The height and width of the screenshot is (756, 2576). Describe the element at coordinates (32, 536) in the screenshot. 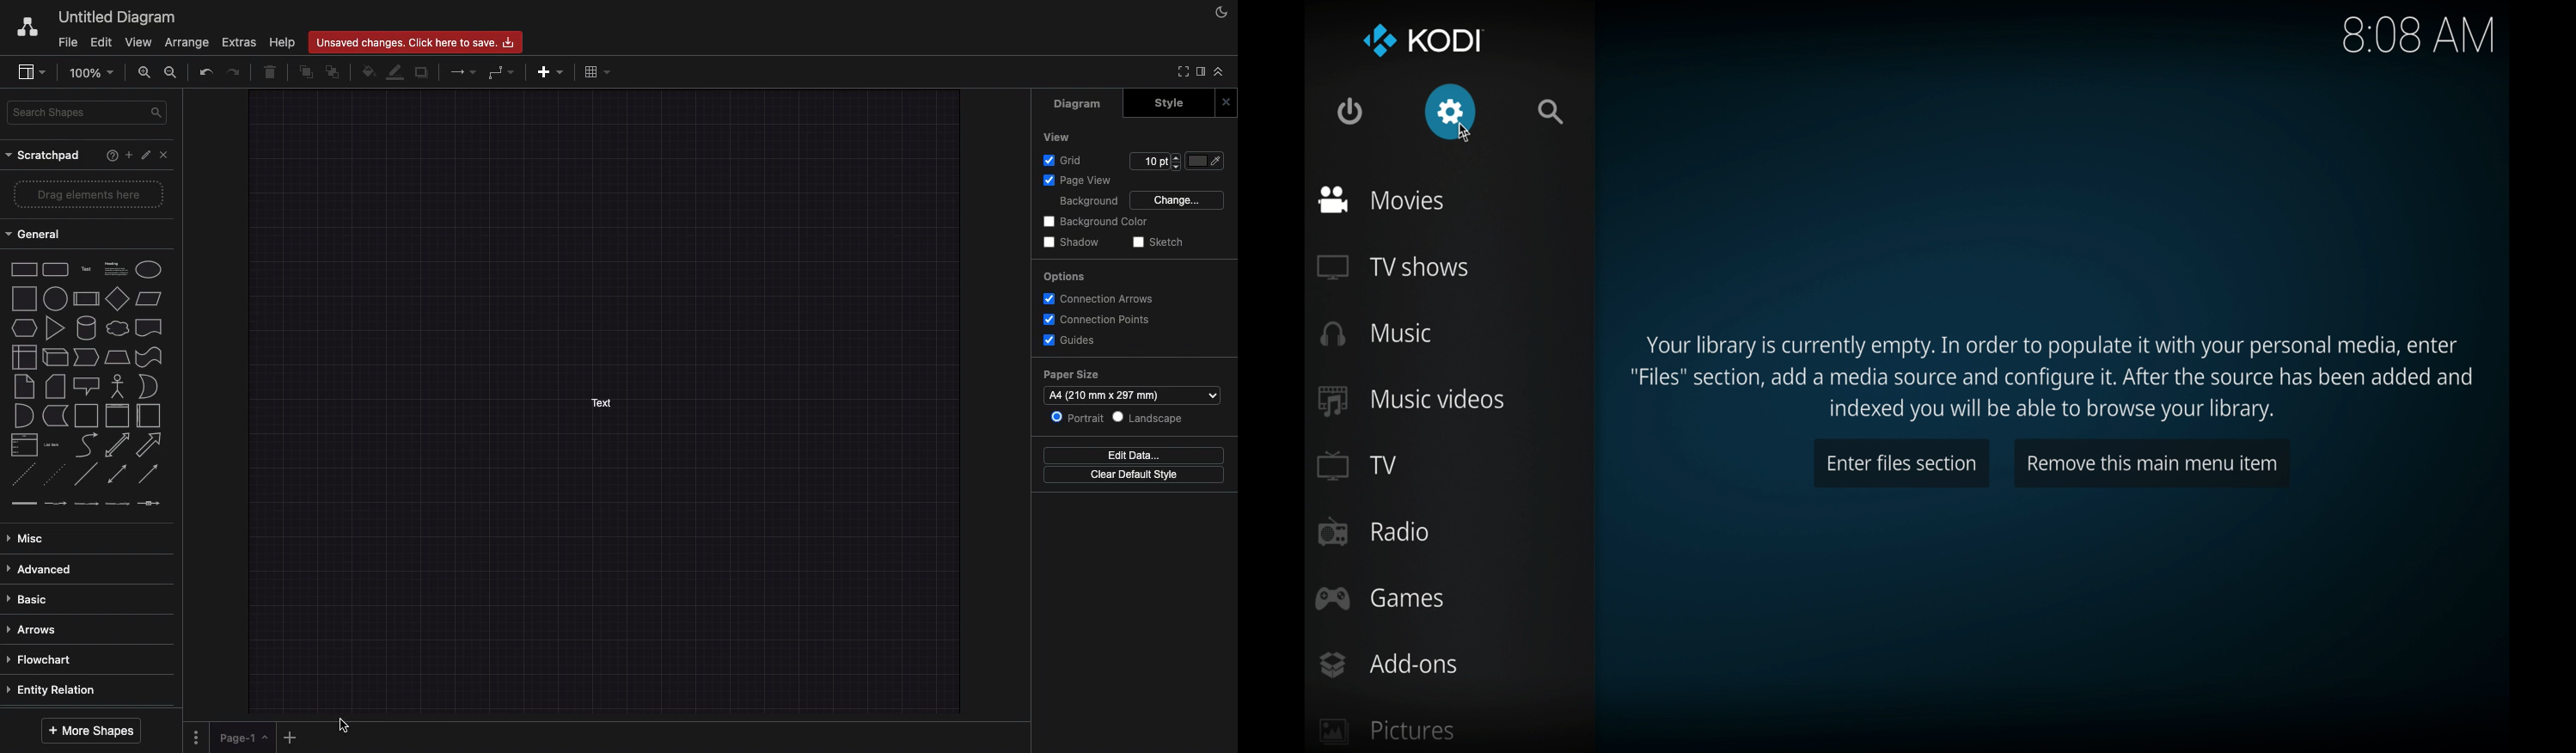

I see `Mis` at that location.